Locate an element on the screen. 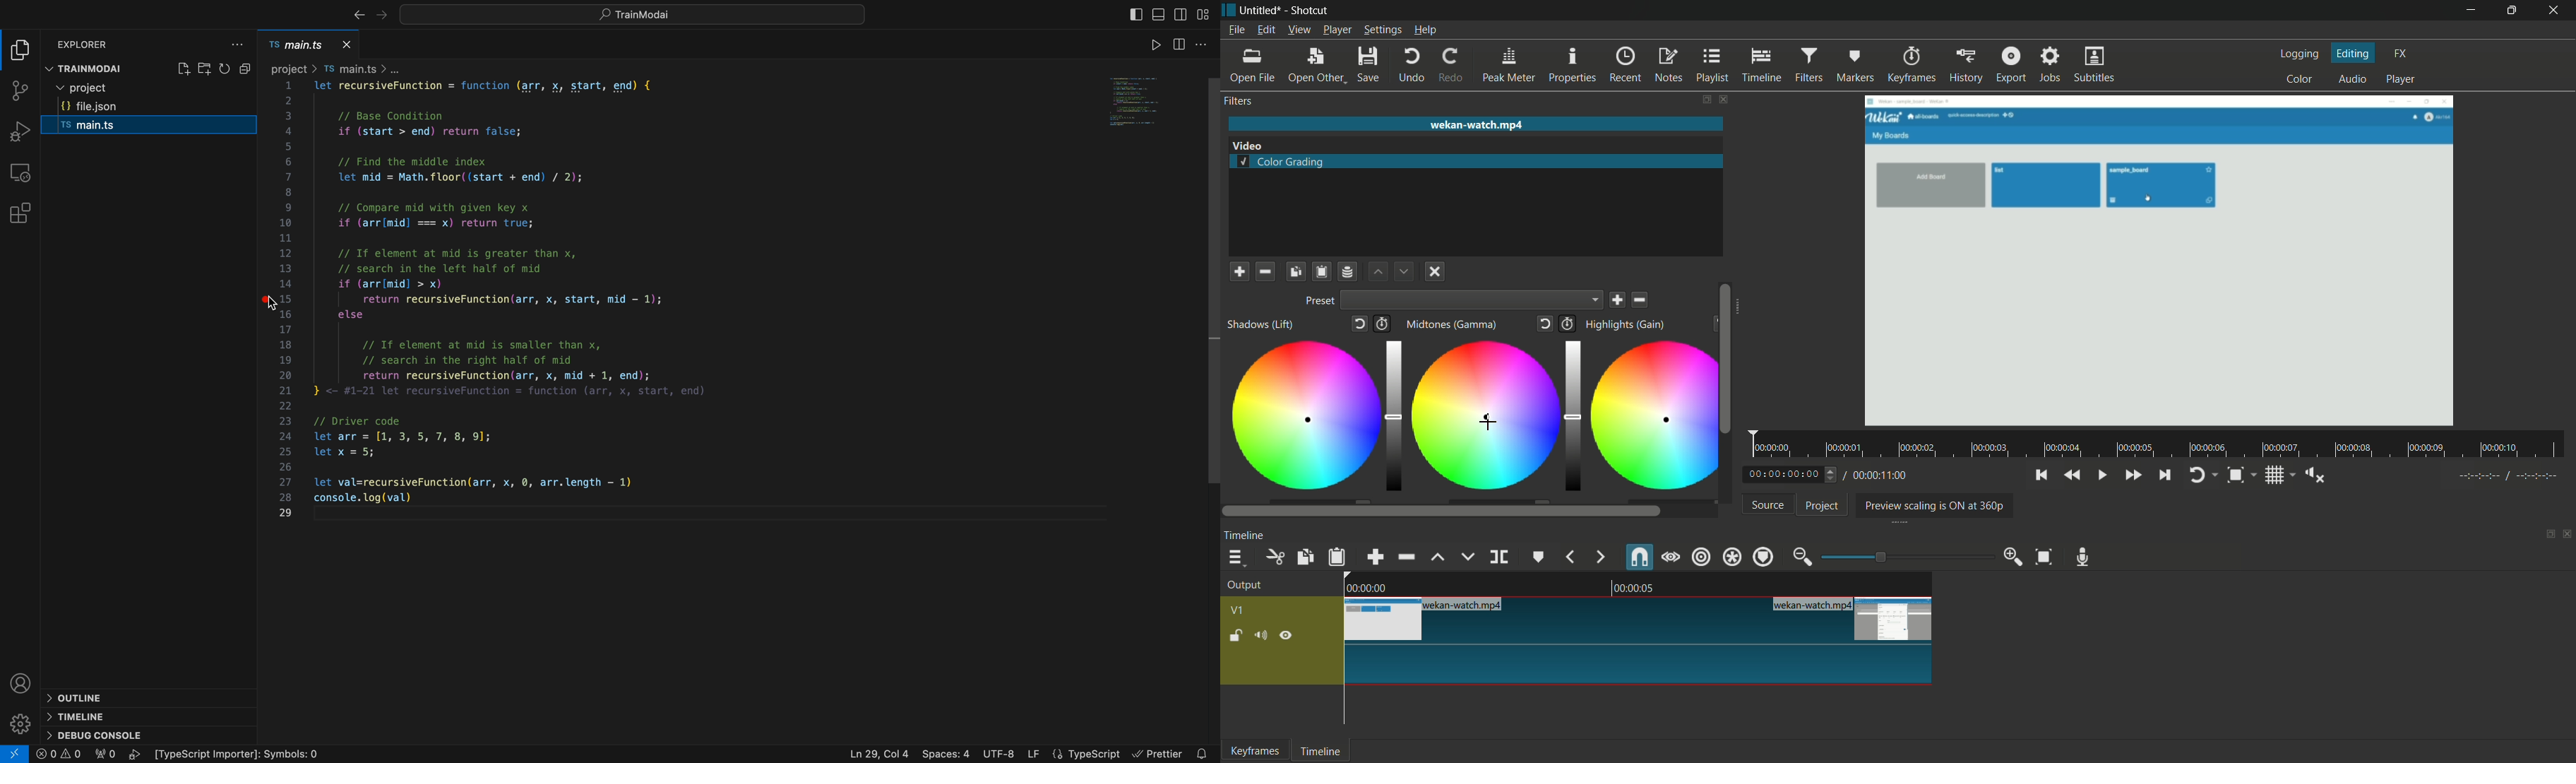  previous marker is located at coordinates (1568, 557).